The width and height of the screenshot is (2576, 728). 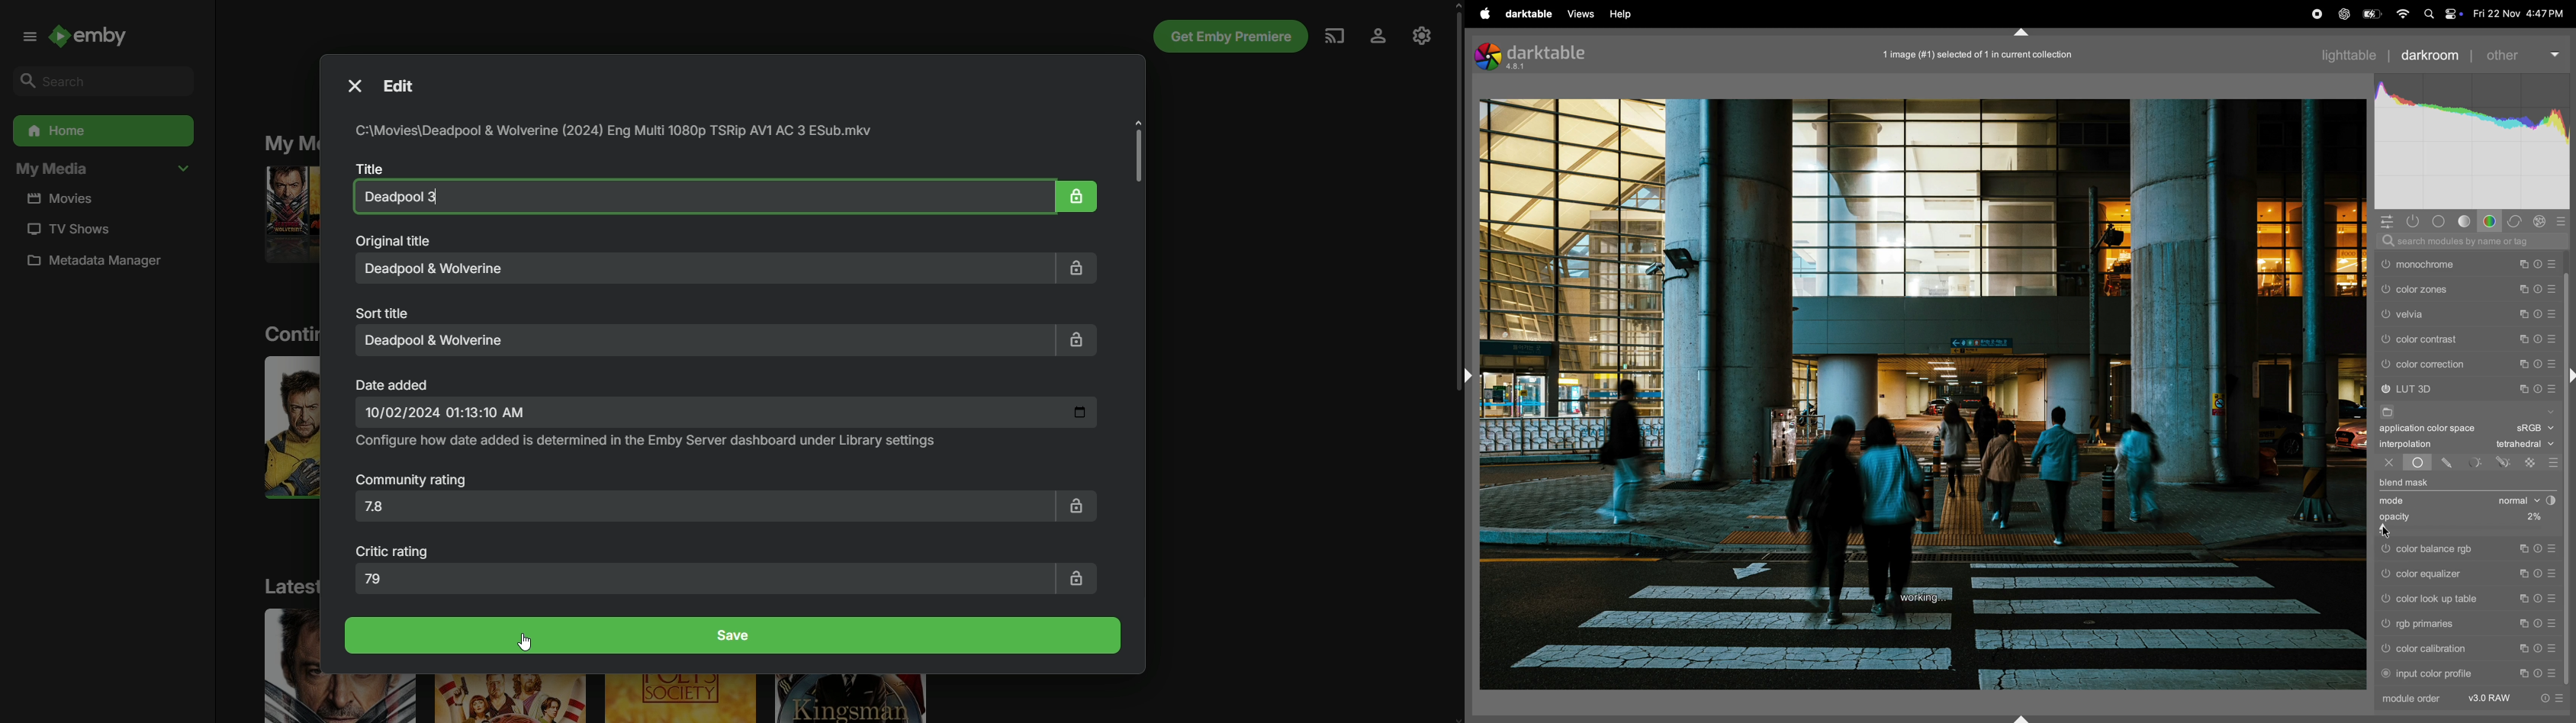 I want to click on show, so click(x=2552, y=411).